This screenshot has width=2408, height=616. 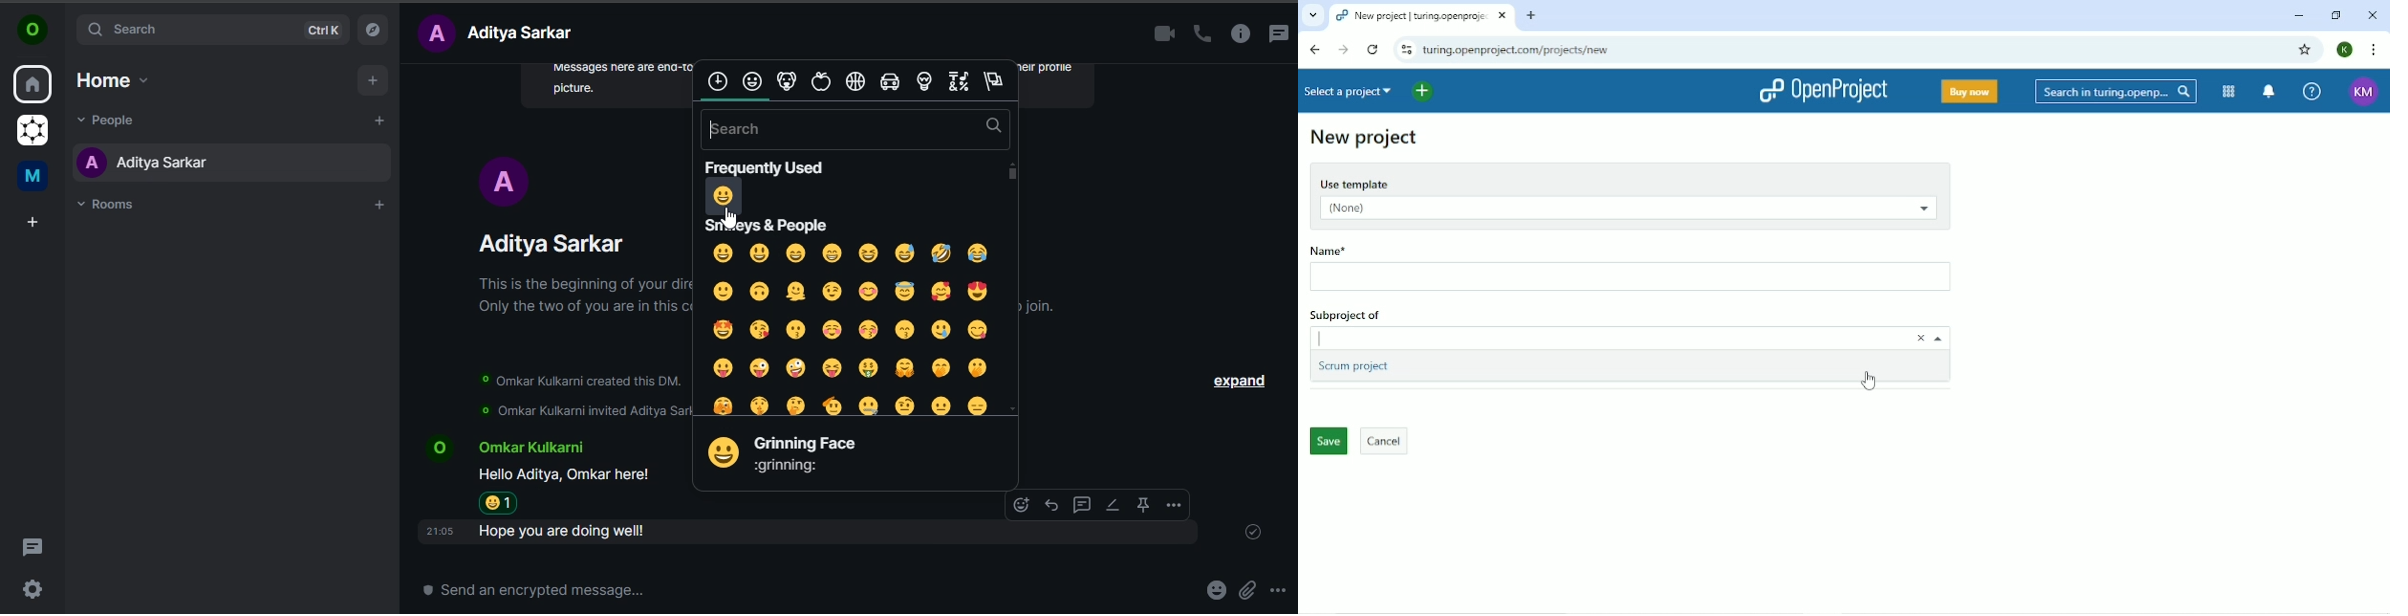 I want to click on kissing face with closed eyes, so click(x=871, y=331).